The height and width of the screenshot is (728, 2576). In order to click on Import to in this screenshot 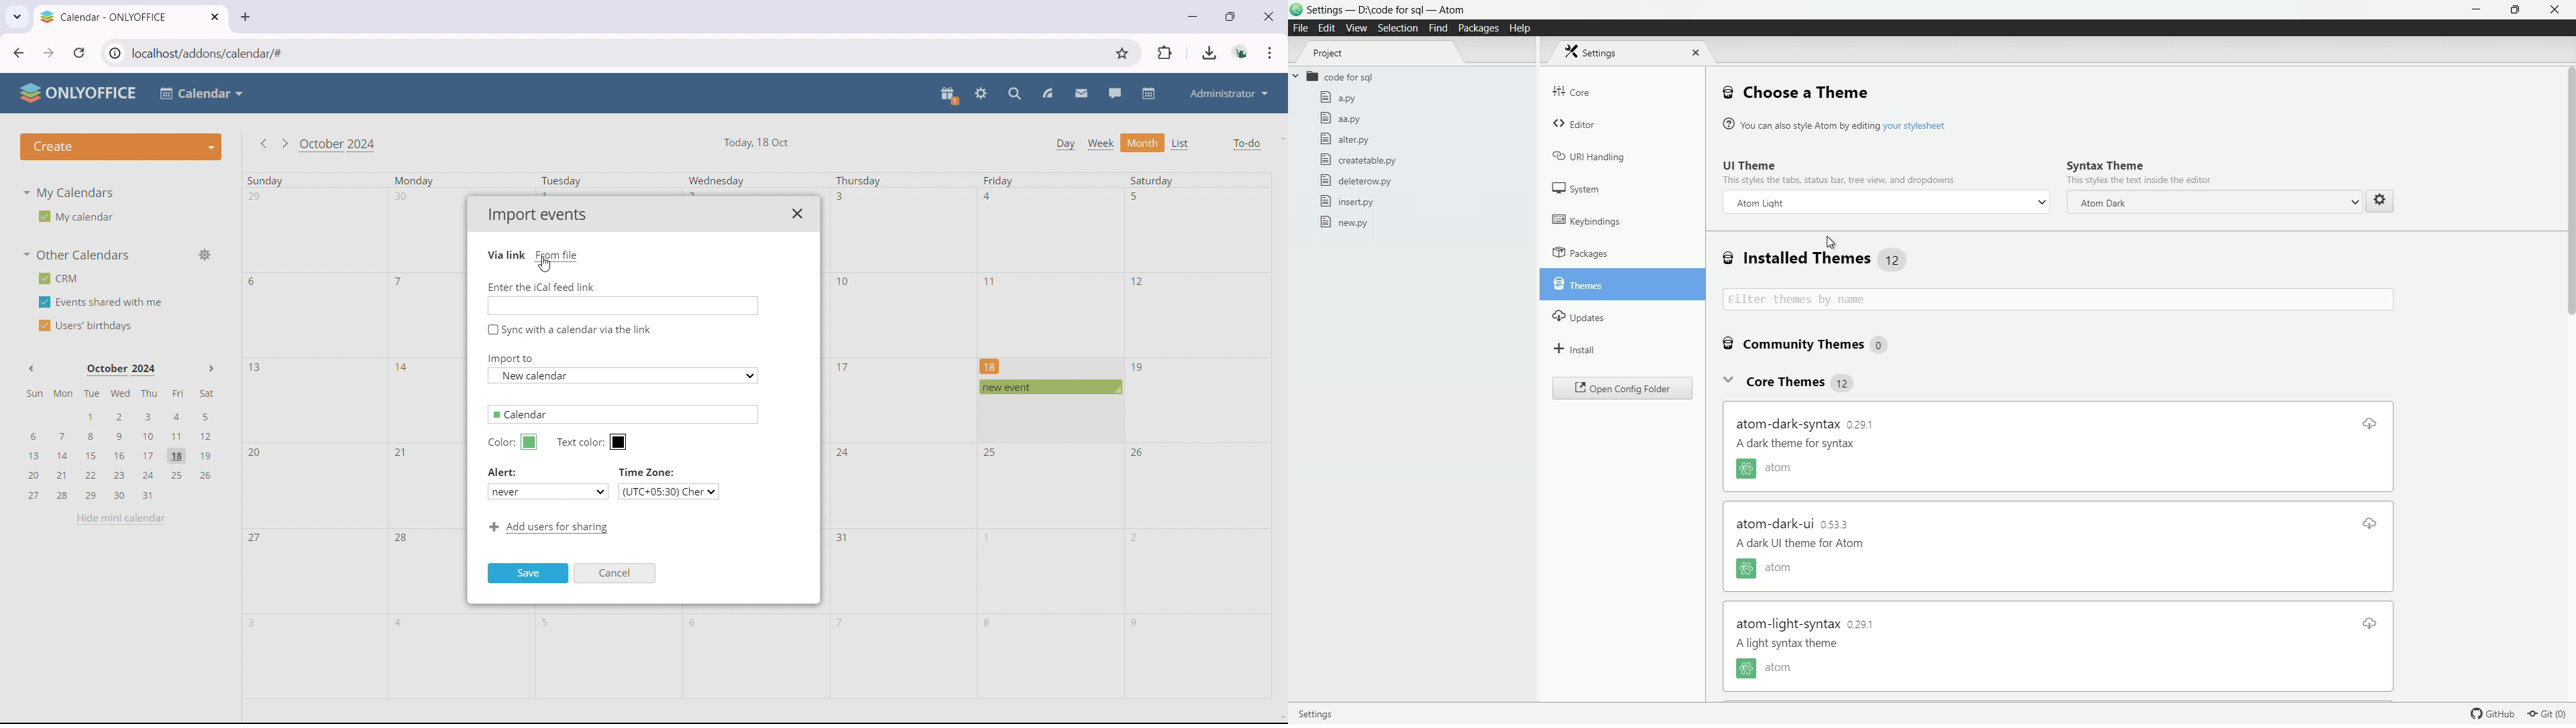, I will do `click(511, 359)`.